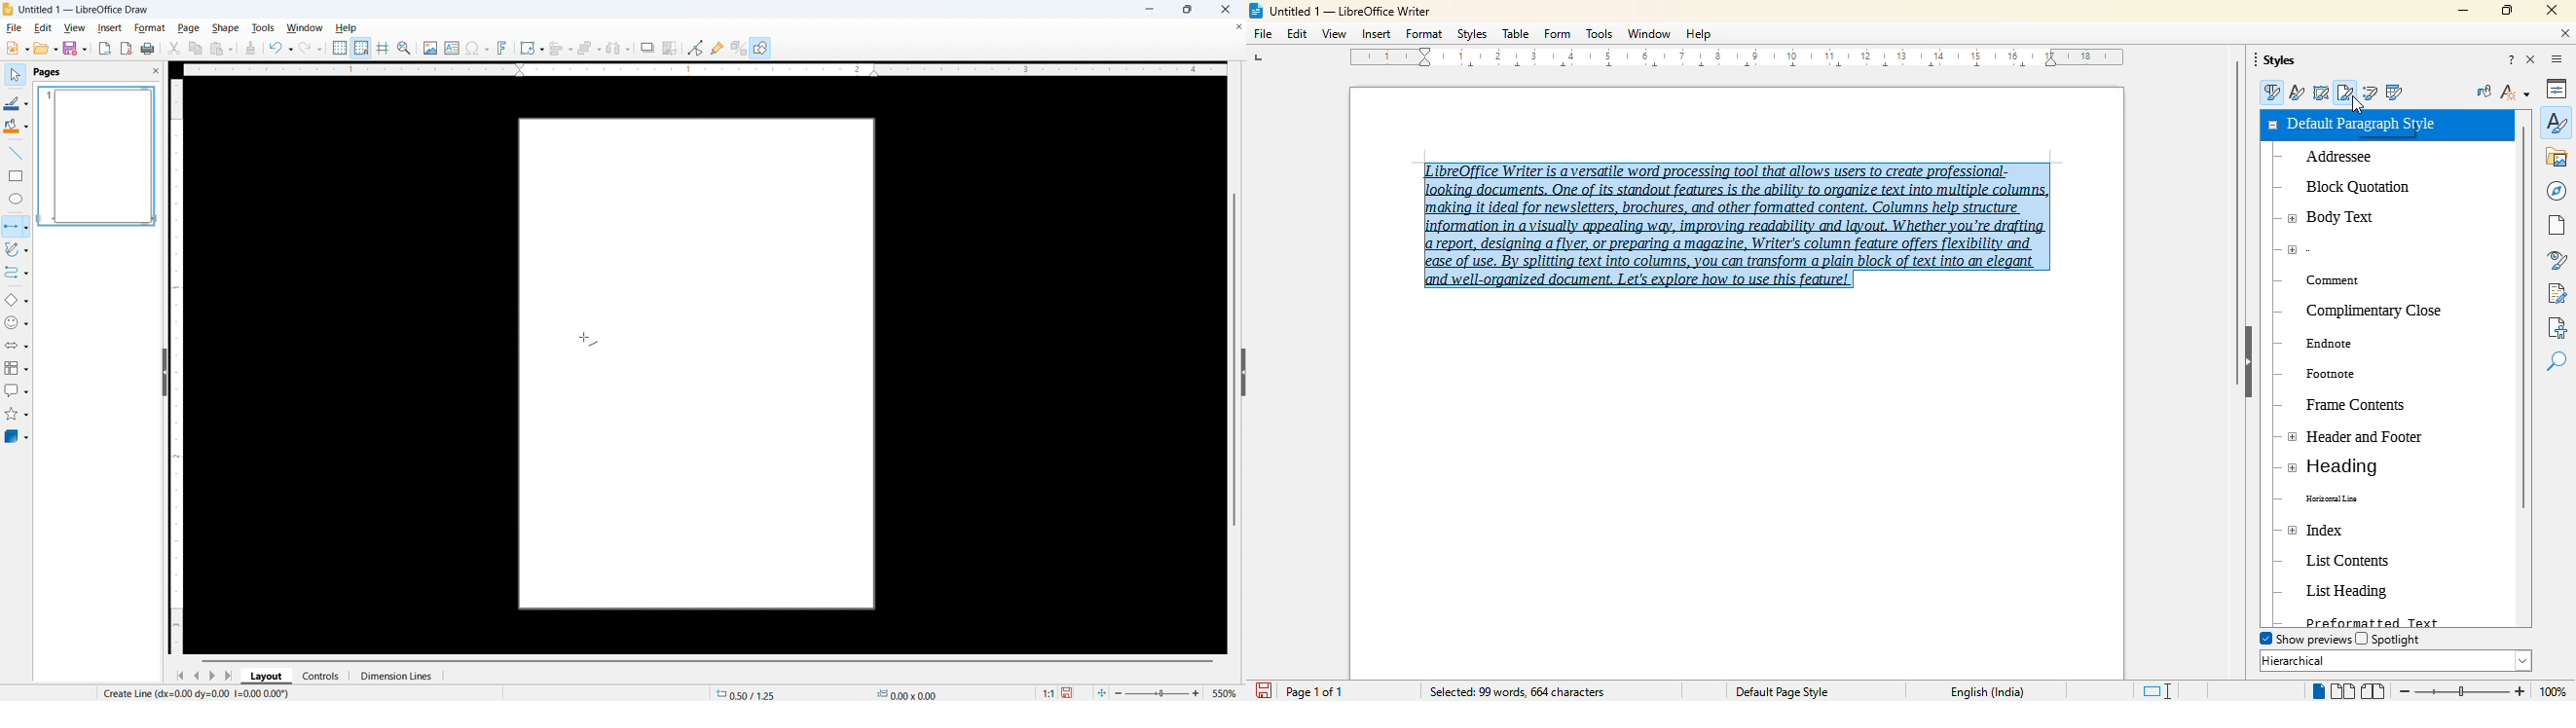  What do you see at coordinates (431, 48) in the screenshot?
I see `Insert image ` at bounding box center [431, 48].